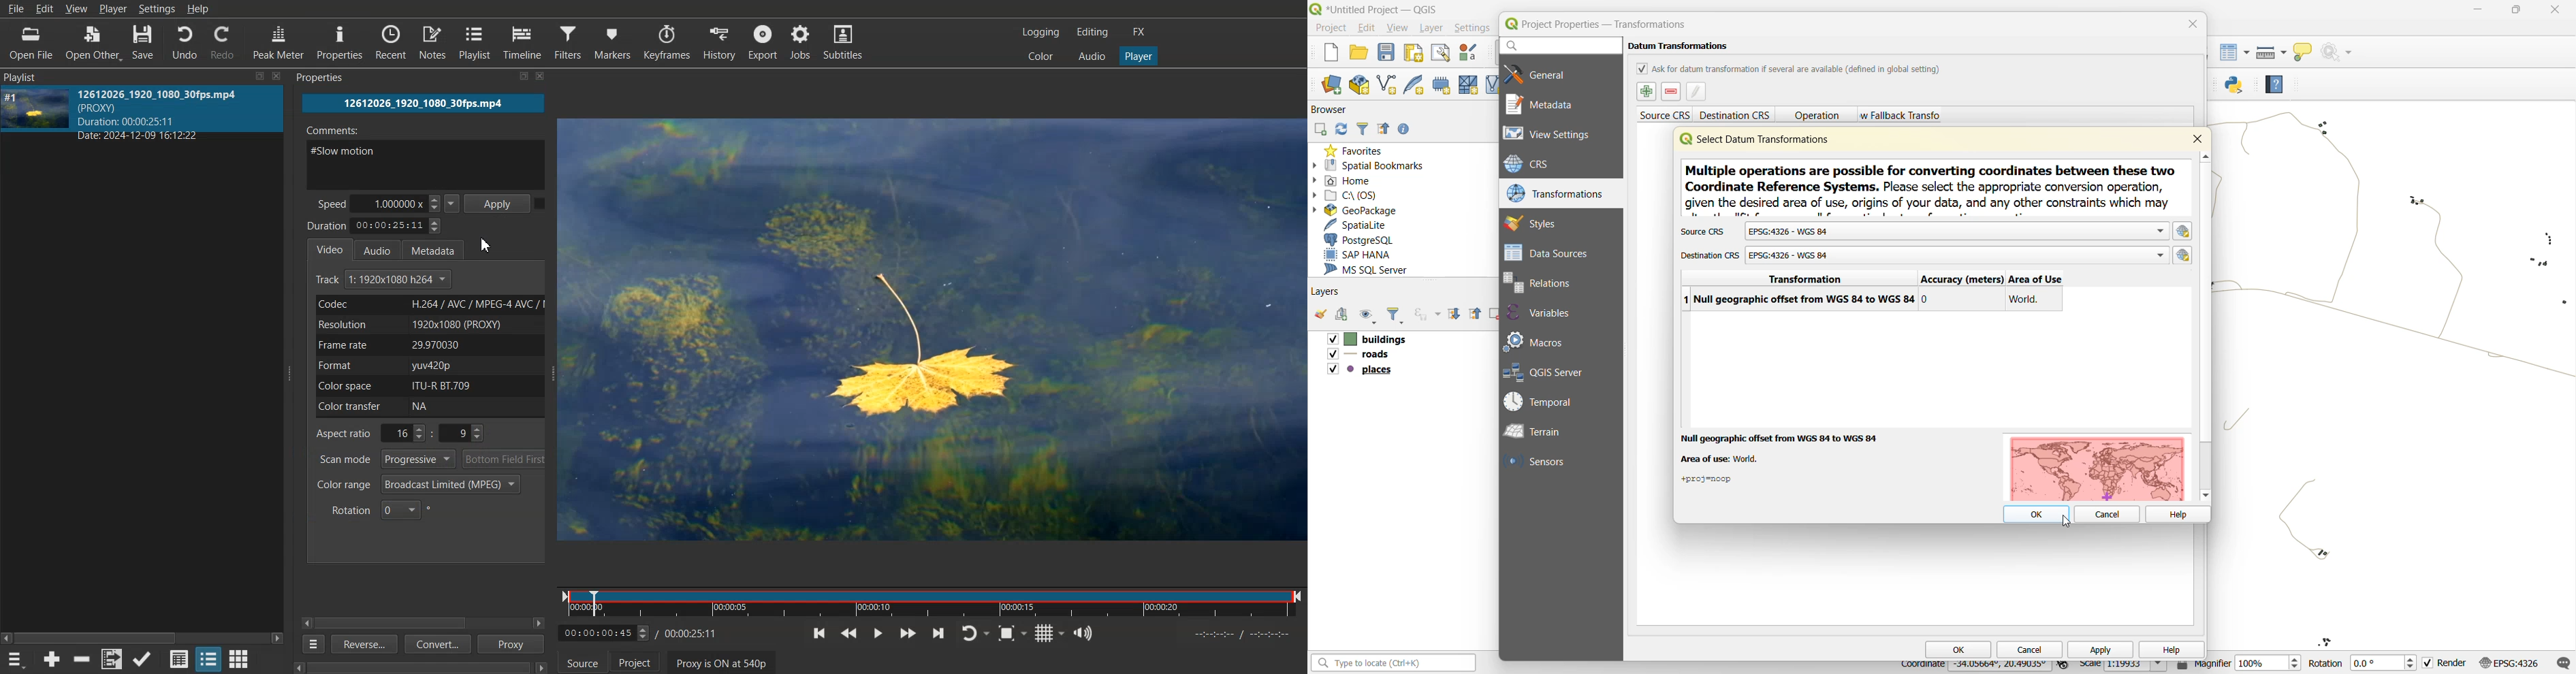  What do you see at coordinates (516, 78) in the screenshot?
I see `resize` at bounding box center [516, 78].